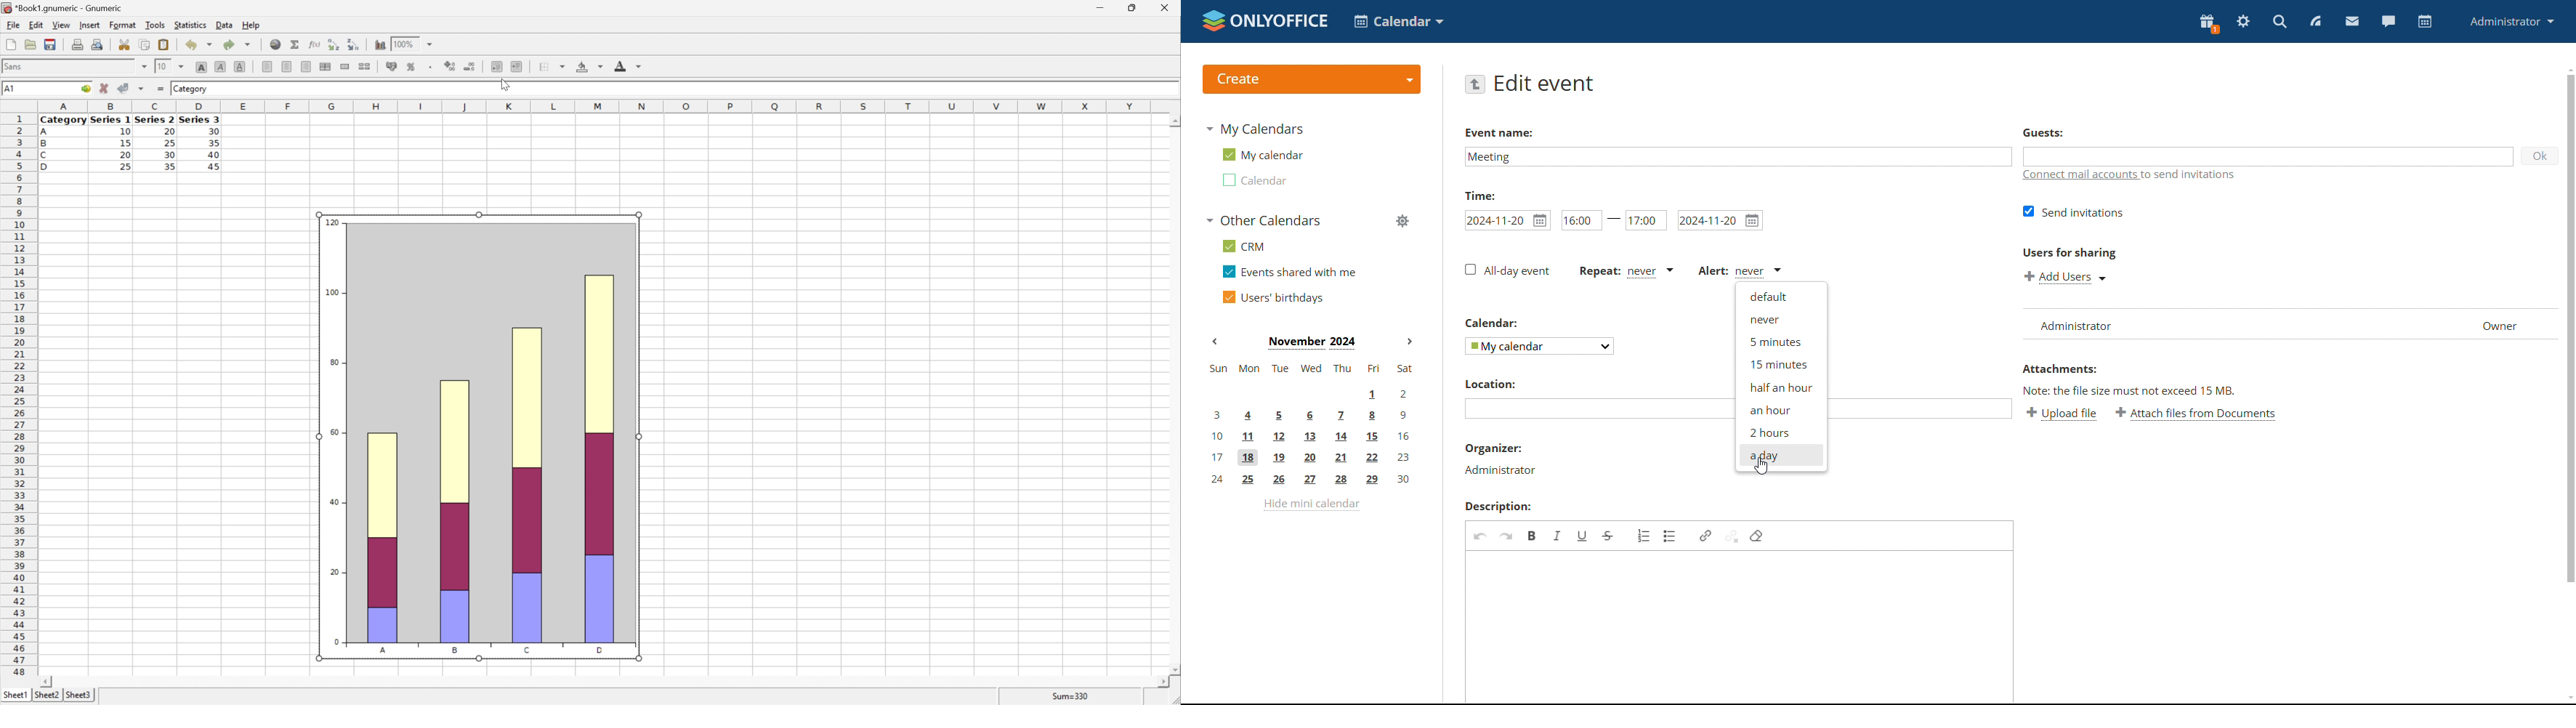 Image resolution: width=2576 pixels, height=728 pixels. Describe the element at coordinates (154, 119) in the screenshot. I see `Series 2` at that location.